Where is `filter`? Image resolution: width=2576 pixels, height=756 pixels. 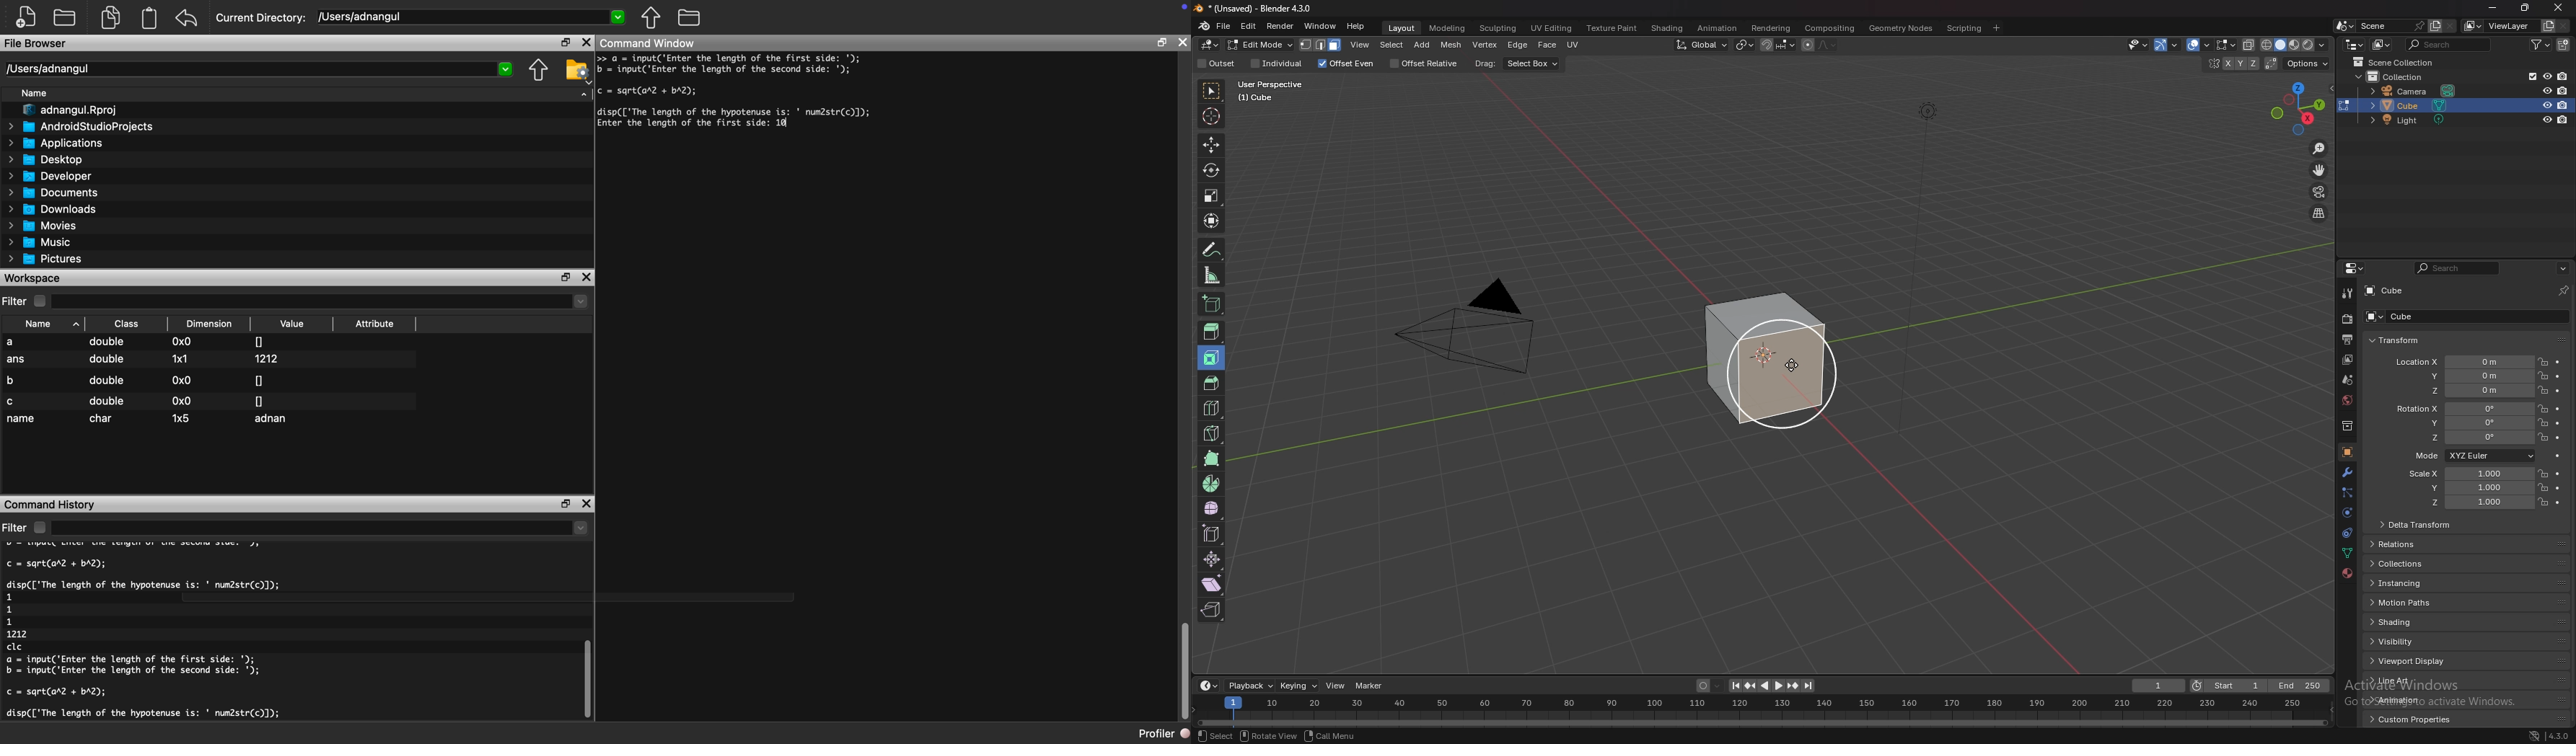 filter is located at coordinates (2539, 45).